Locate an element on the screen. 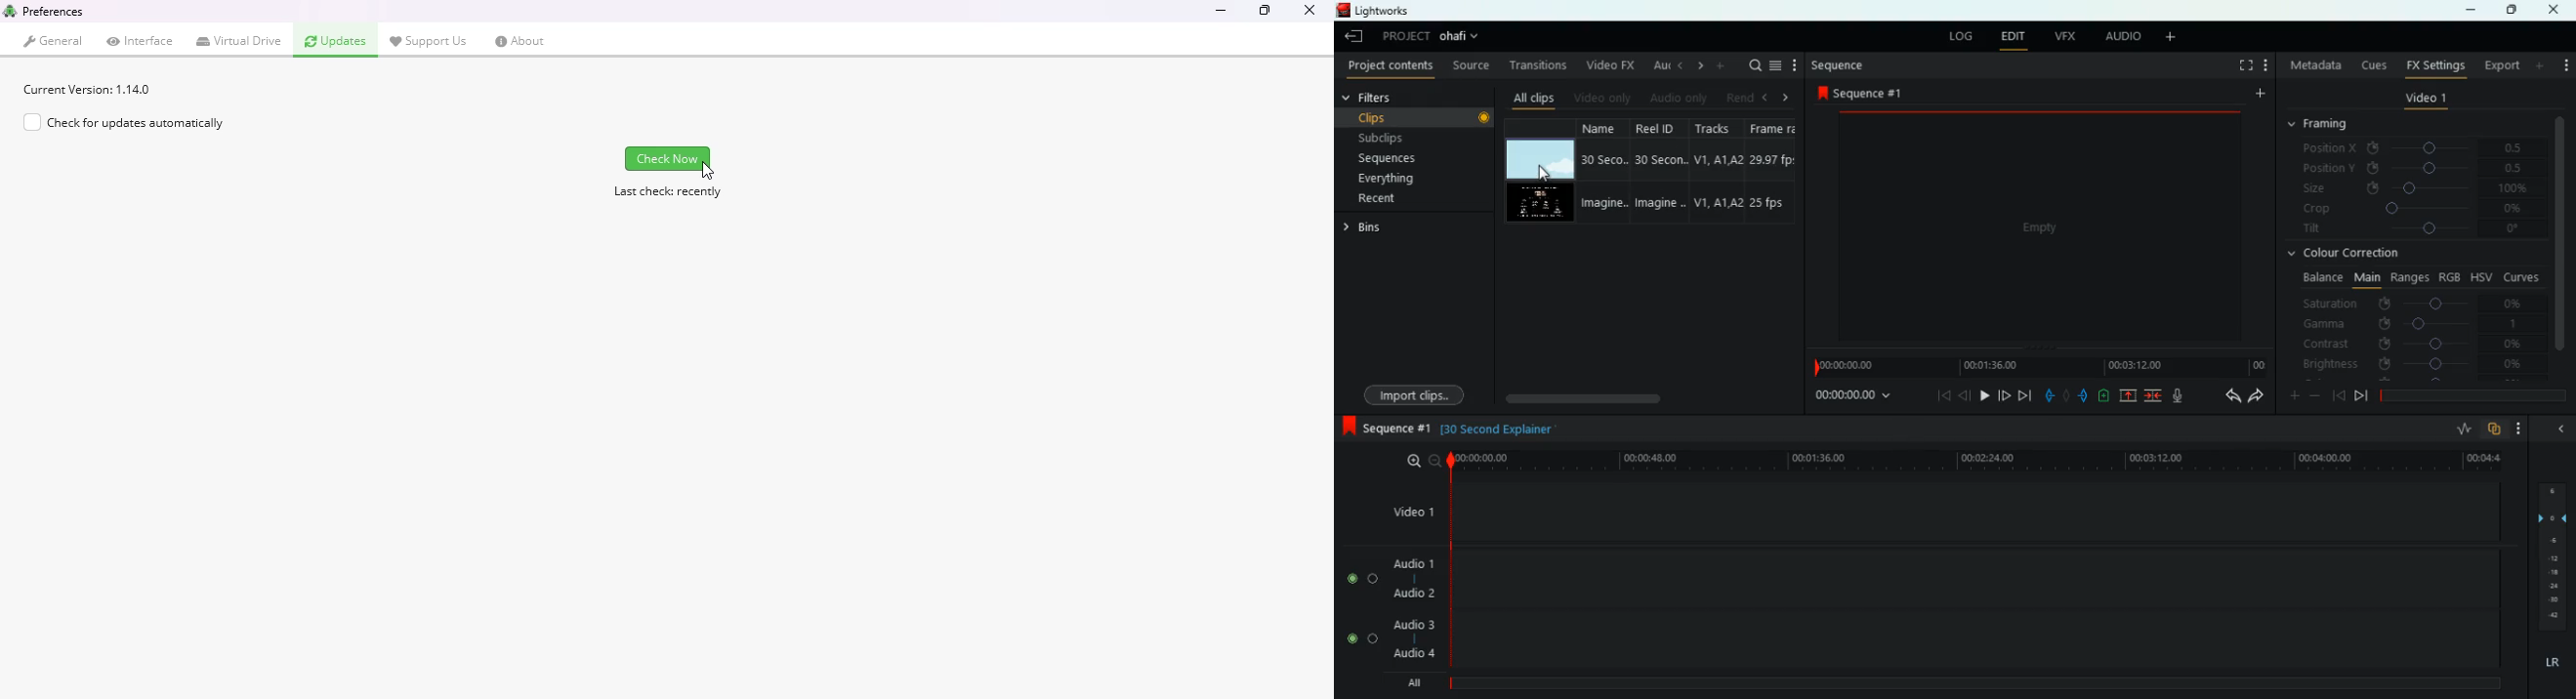 This screenshot has height=700, width=2576. audio 1 is located at coordinates (1415, 563).